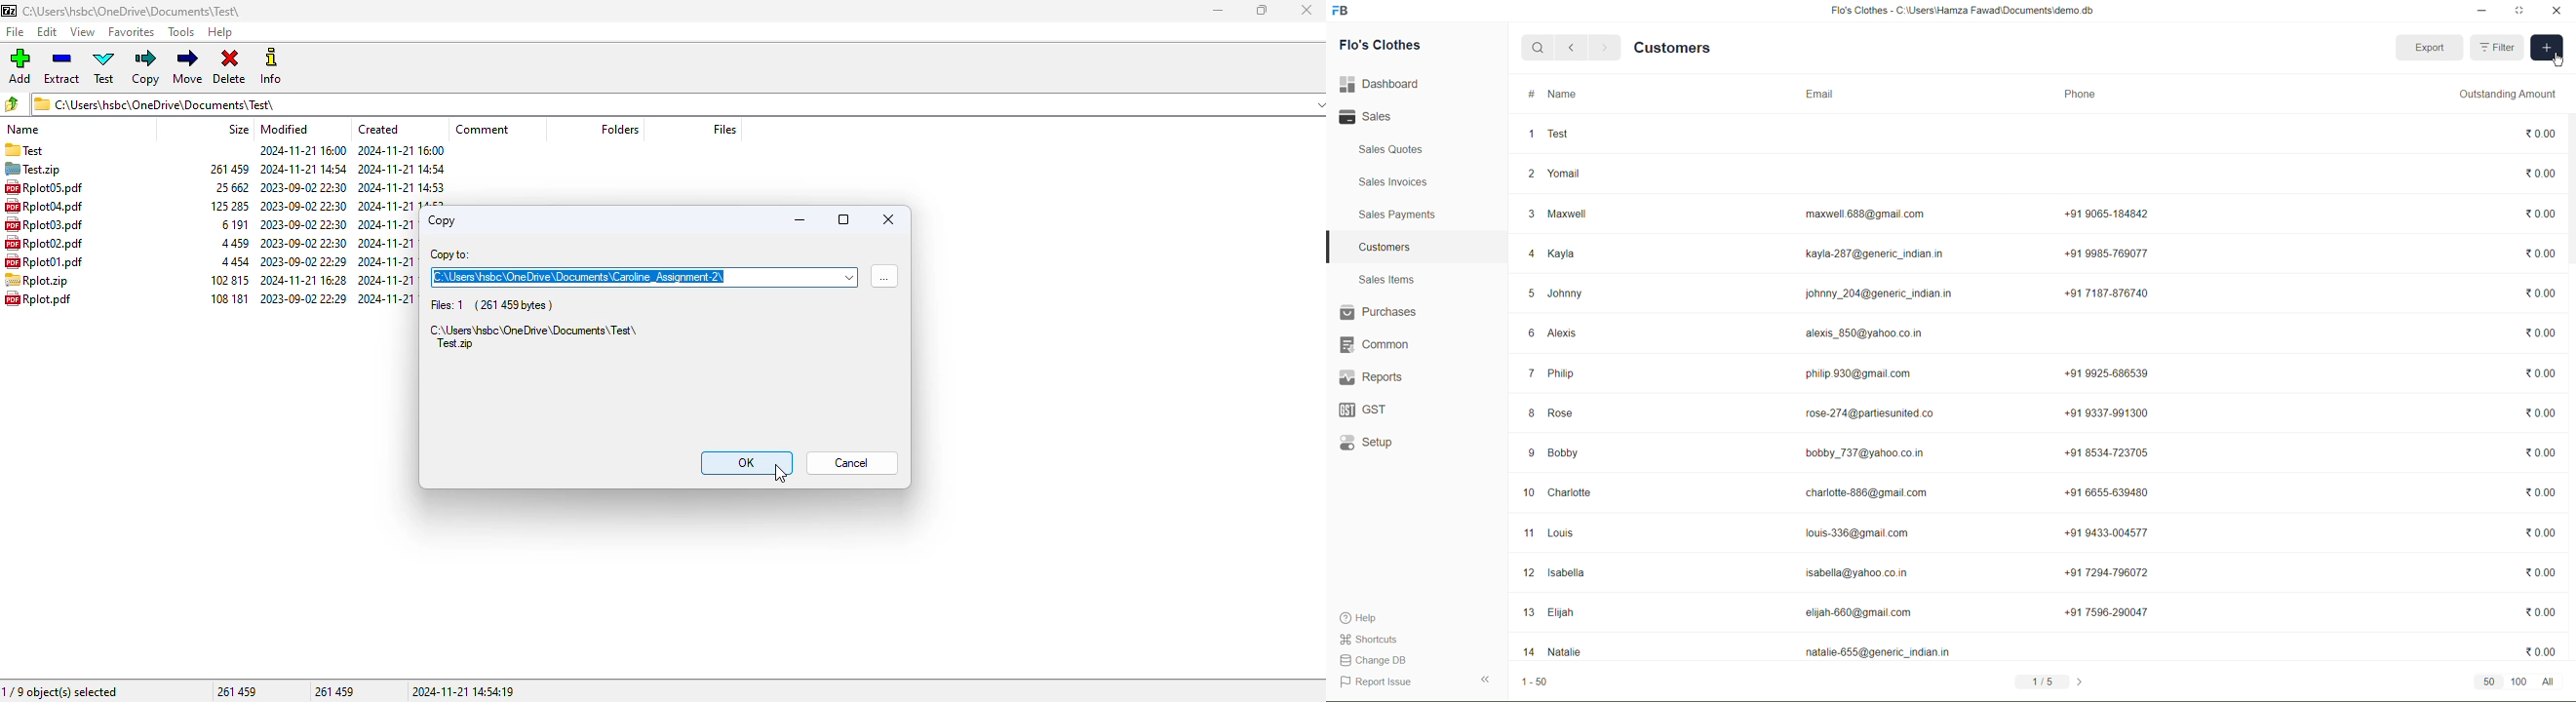 The height and width of the screenshot is (728, 2576). Describe the element at coordinates (1534, 47) in the screenshot. I see `search` at that location.